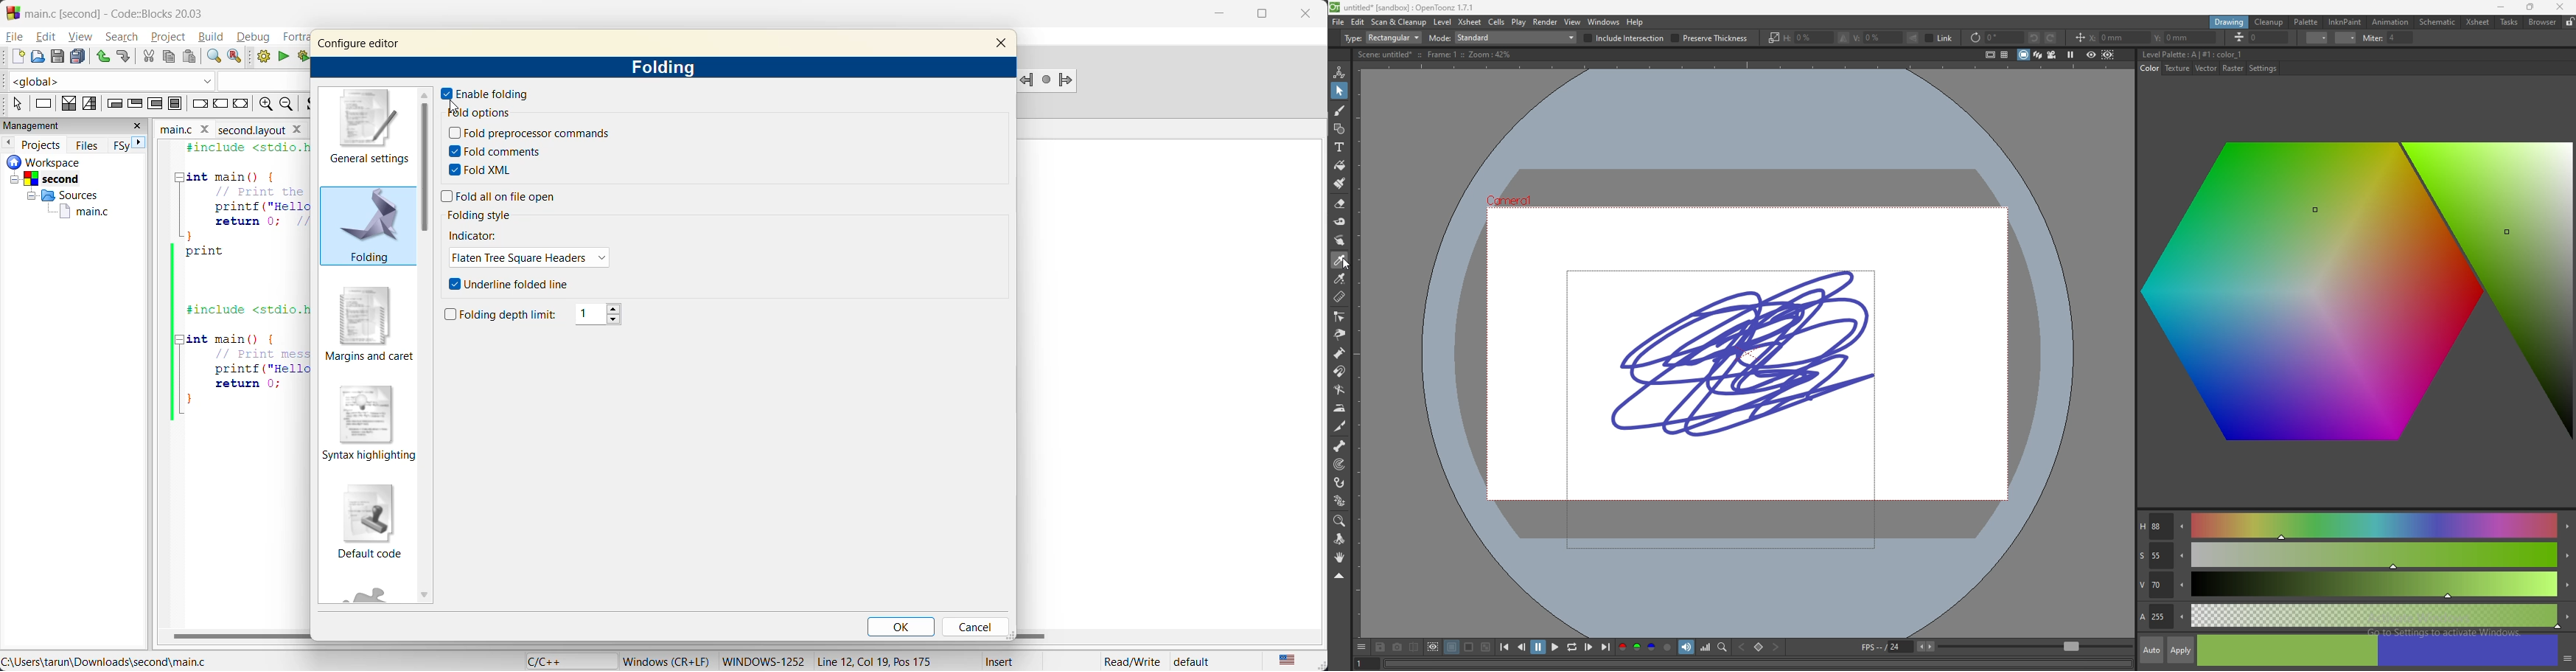  What do you see at coordinates (254, 38) in the screenshot?
I see `debug` at bounding box center [254, 38].